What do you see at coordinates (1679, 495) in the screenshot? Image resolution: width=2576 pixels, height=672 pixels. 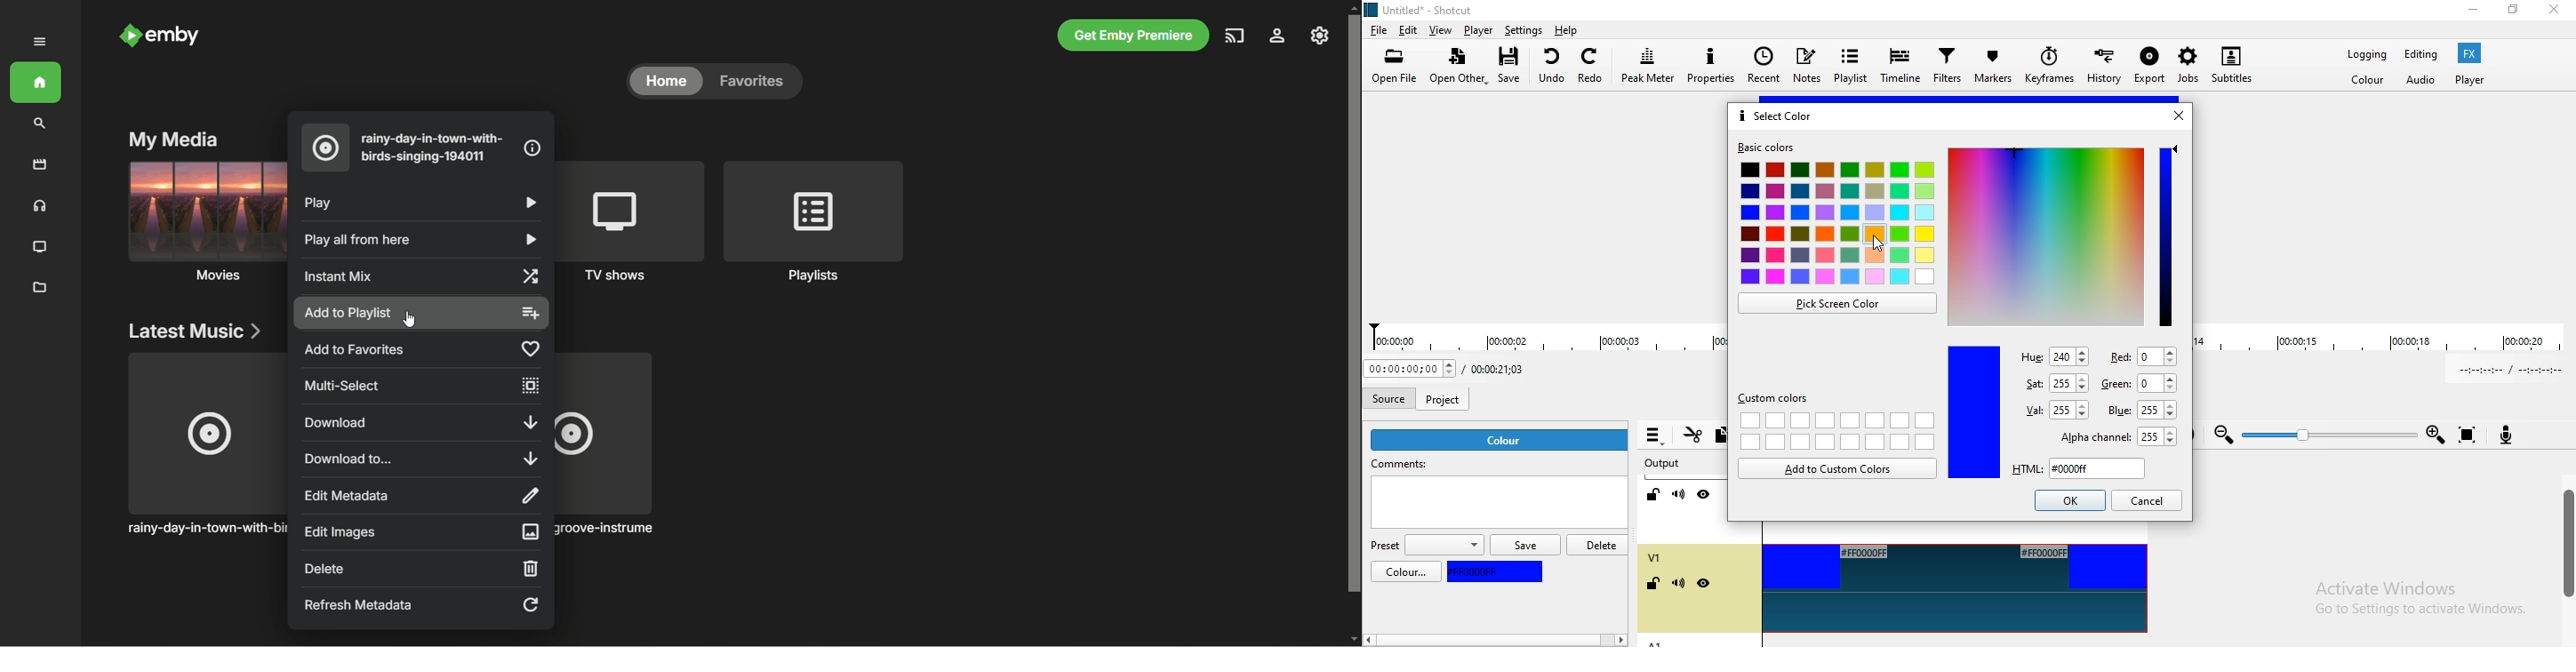 I see `Mute` at bounding box center [1679, 495].